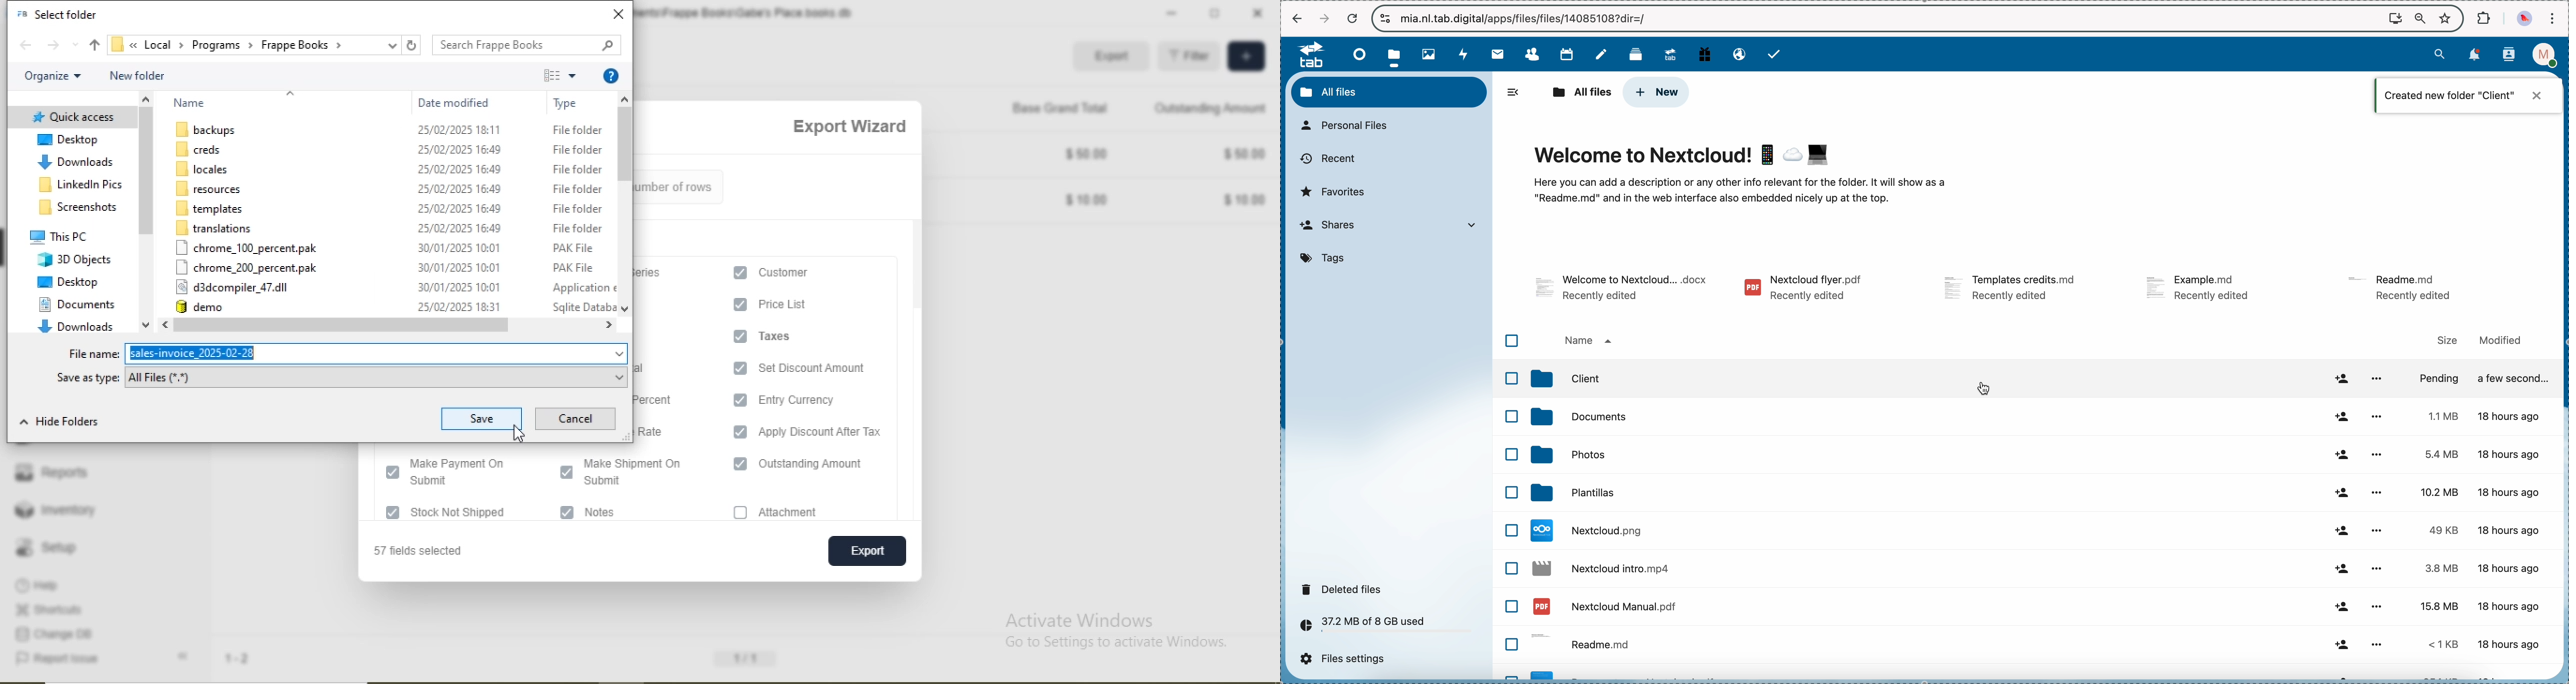  Describe the element at coordinates (797, 304) in the screenshot. I see `Price List` at that location.